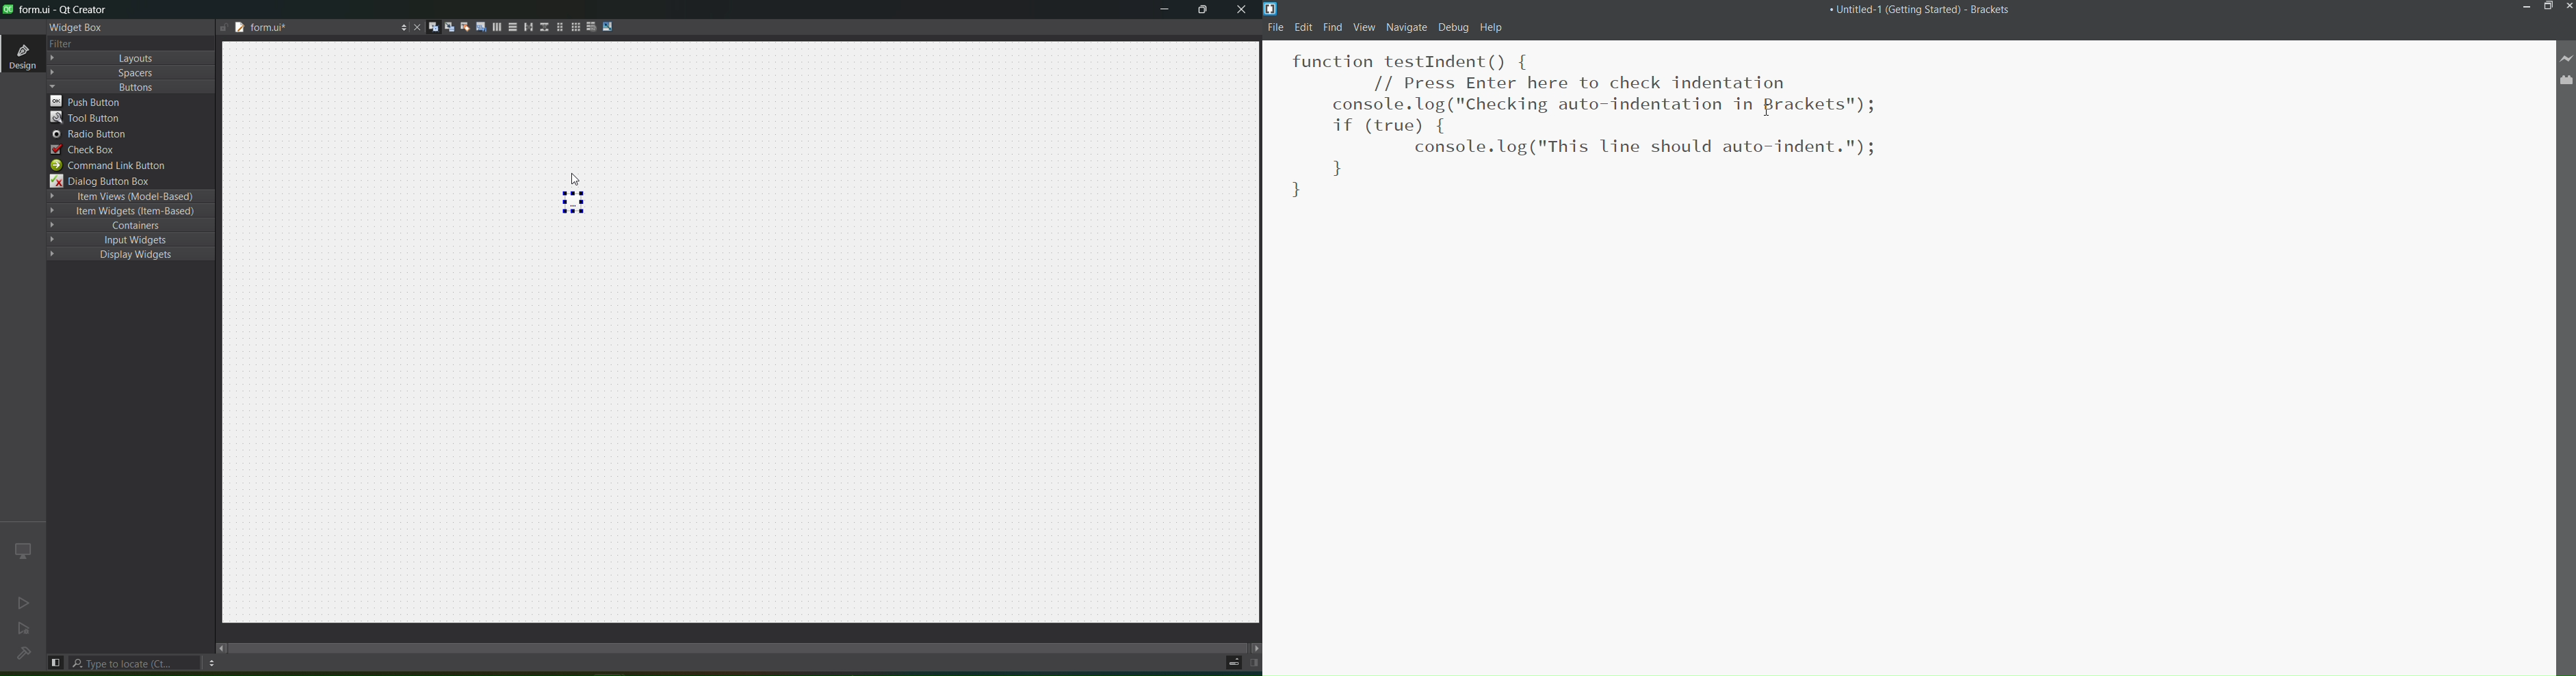 This screenshot has height=700, width=2576. What do you see at coordinates (1330, 27) in the screenshot?
I see `Find` at bounding box center [1330, 27].